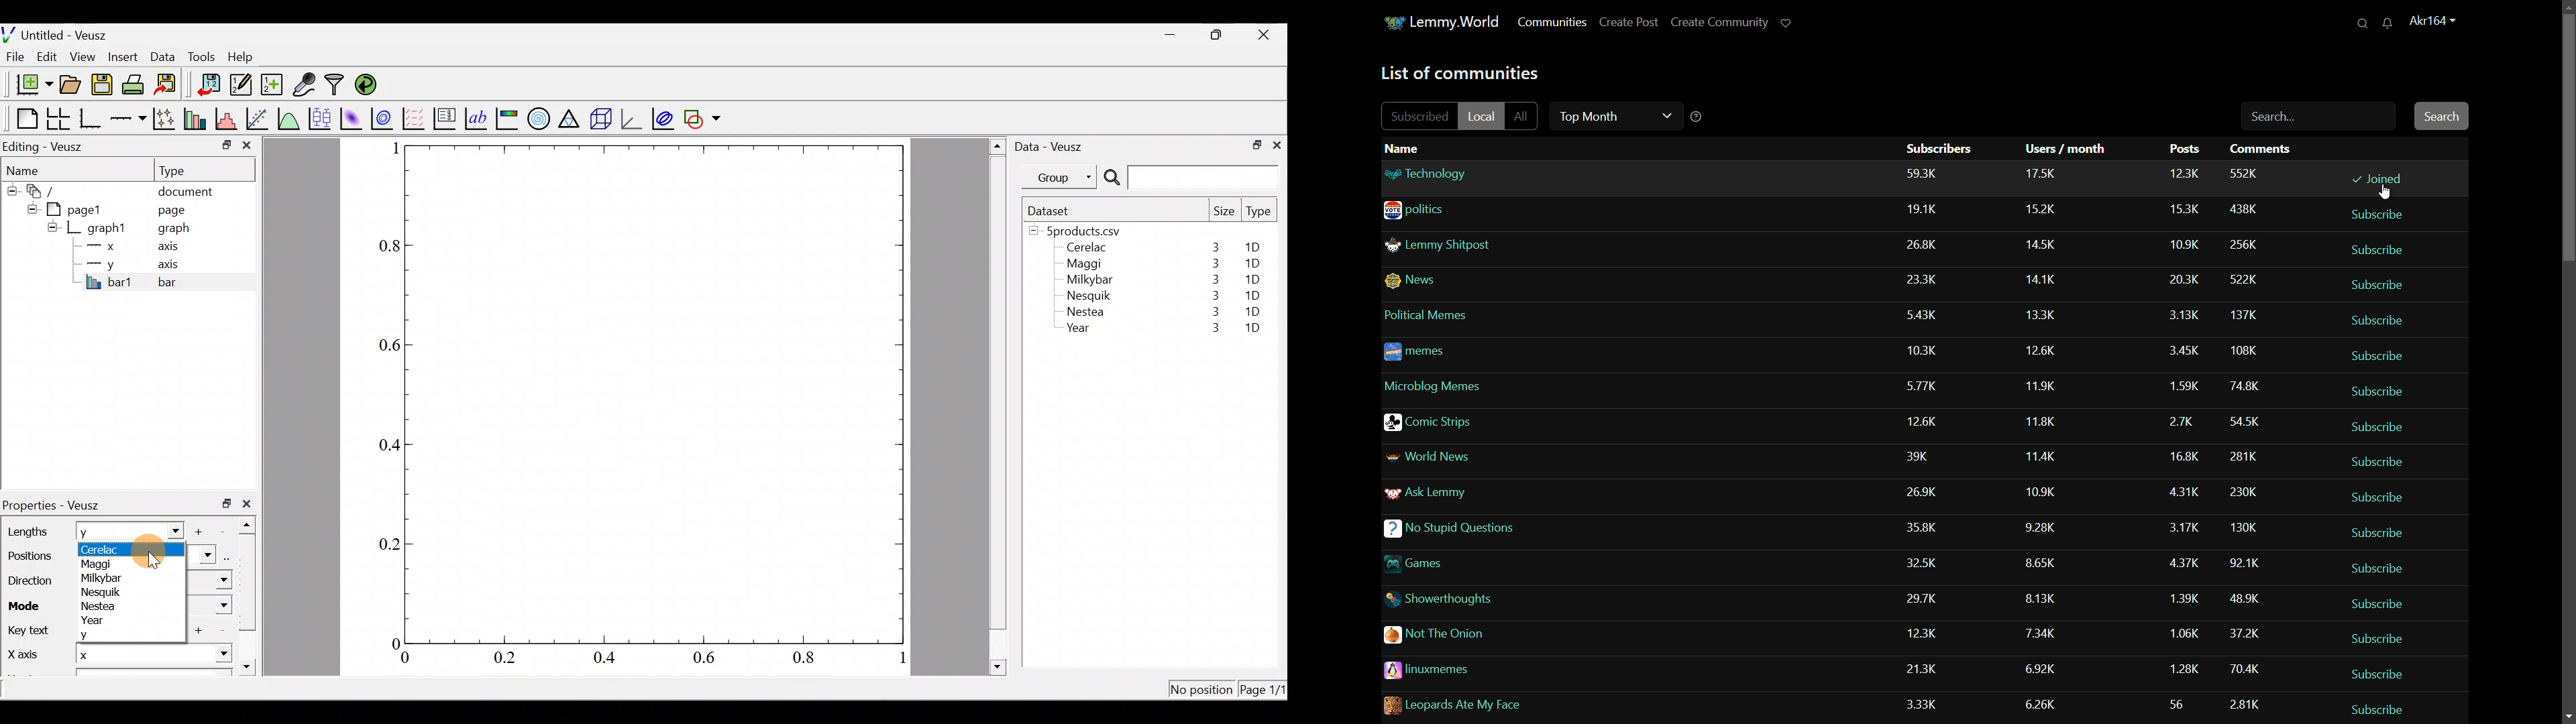 The width and height of the screenshot is (2576, 728). Describe the element at coordinates (1923, 633) in the screenshot. I see `subscribers` at that location.